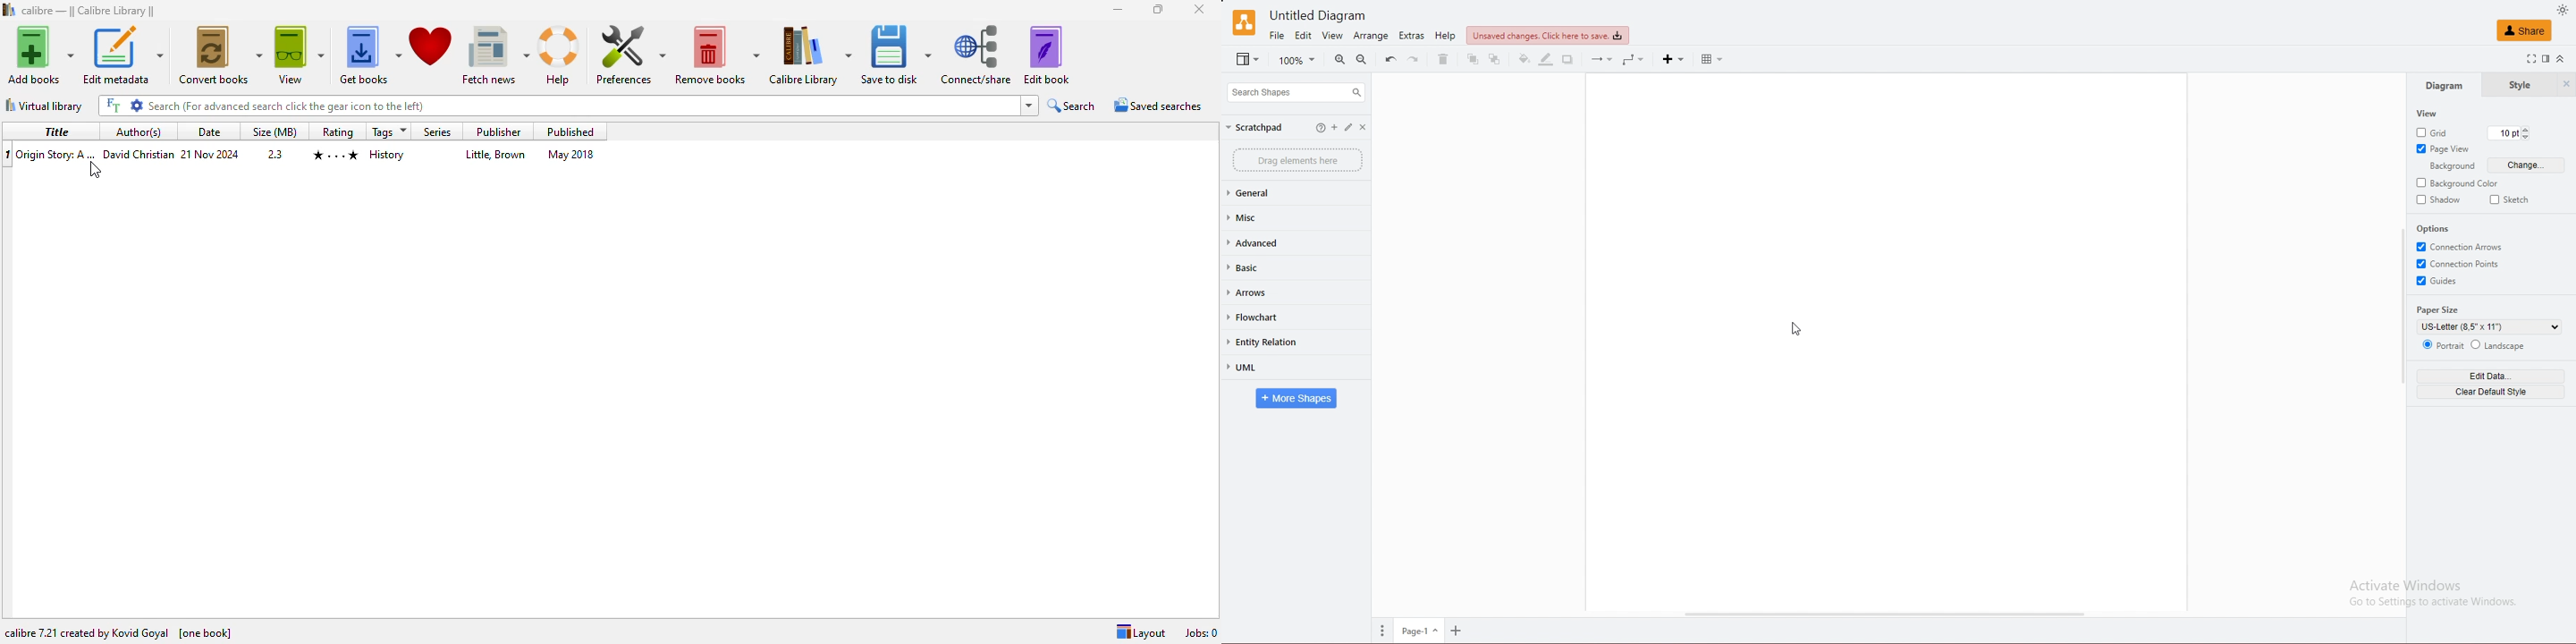  What do you see at coordinates (387, 155) in the screenshot?
I see `history` at bounding box center [387, 155].